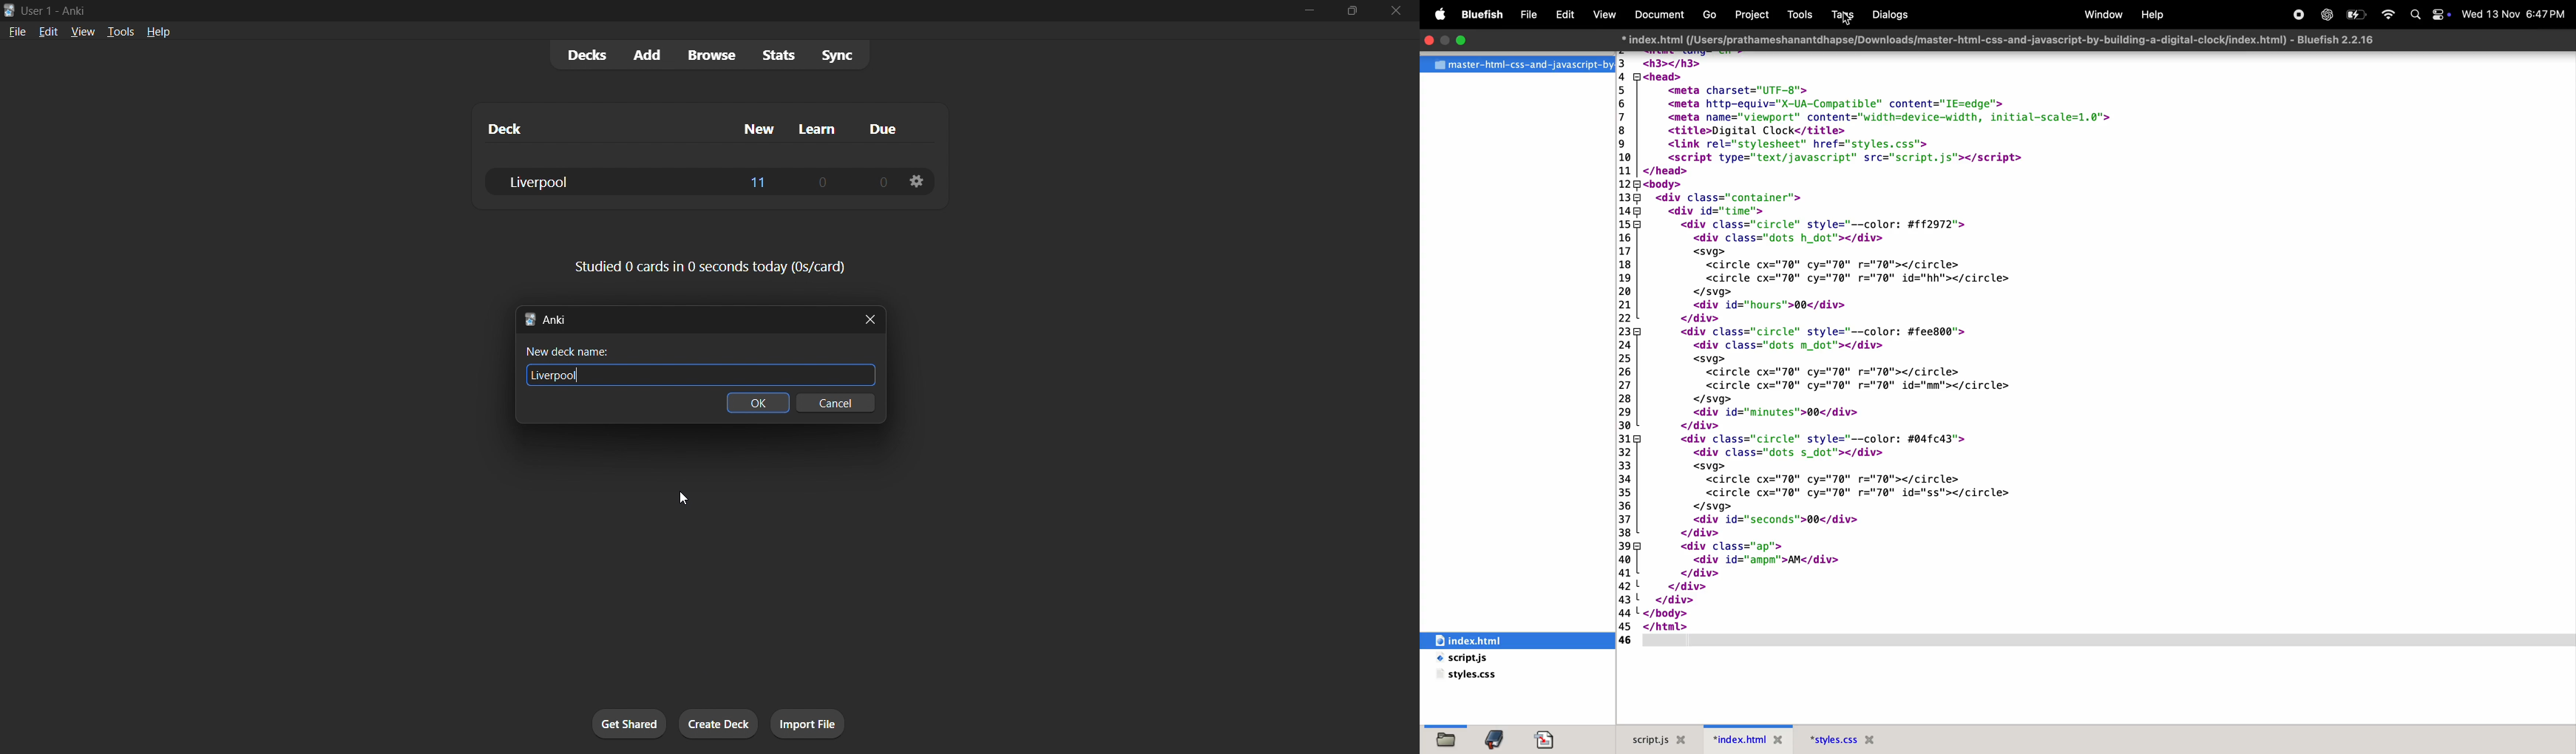 This screenshot has height=756, width=2576. Describe the element at coordinates (16, 31) in the screenshot. I see `file` at that location.